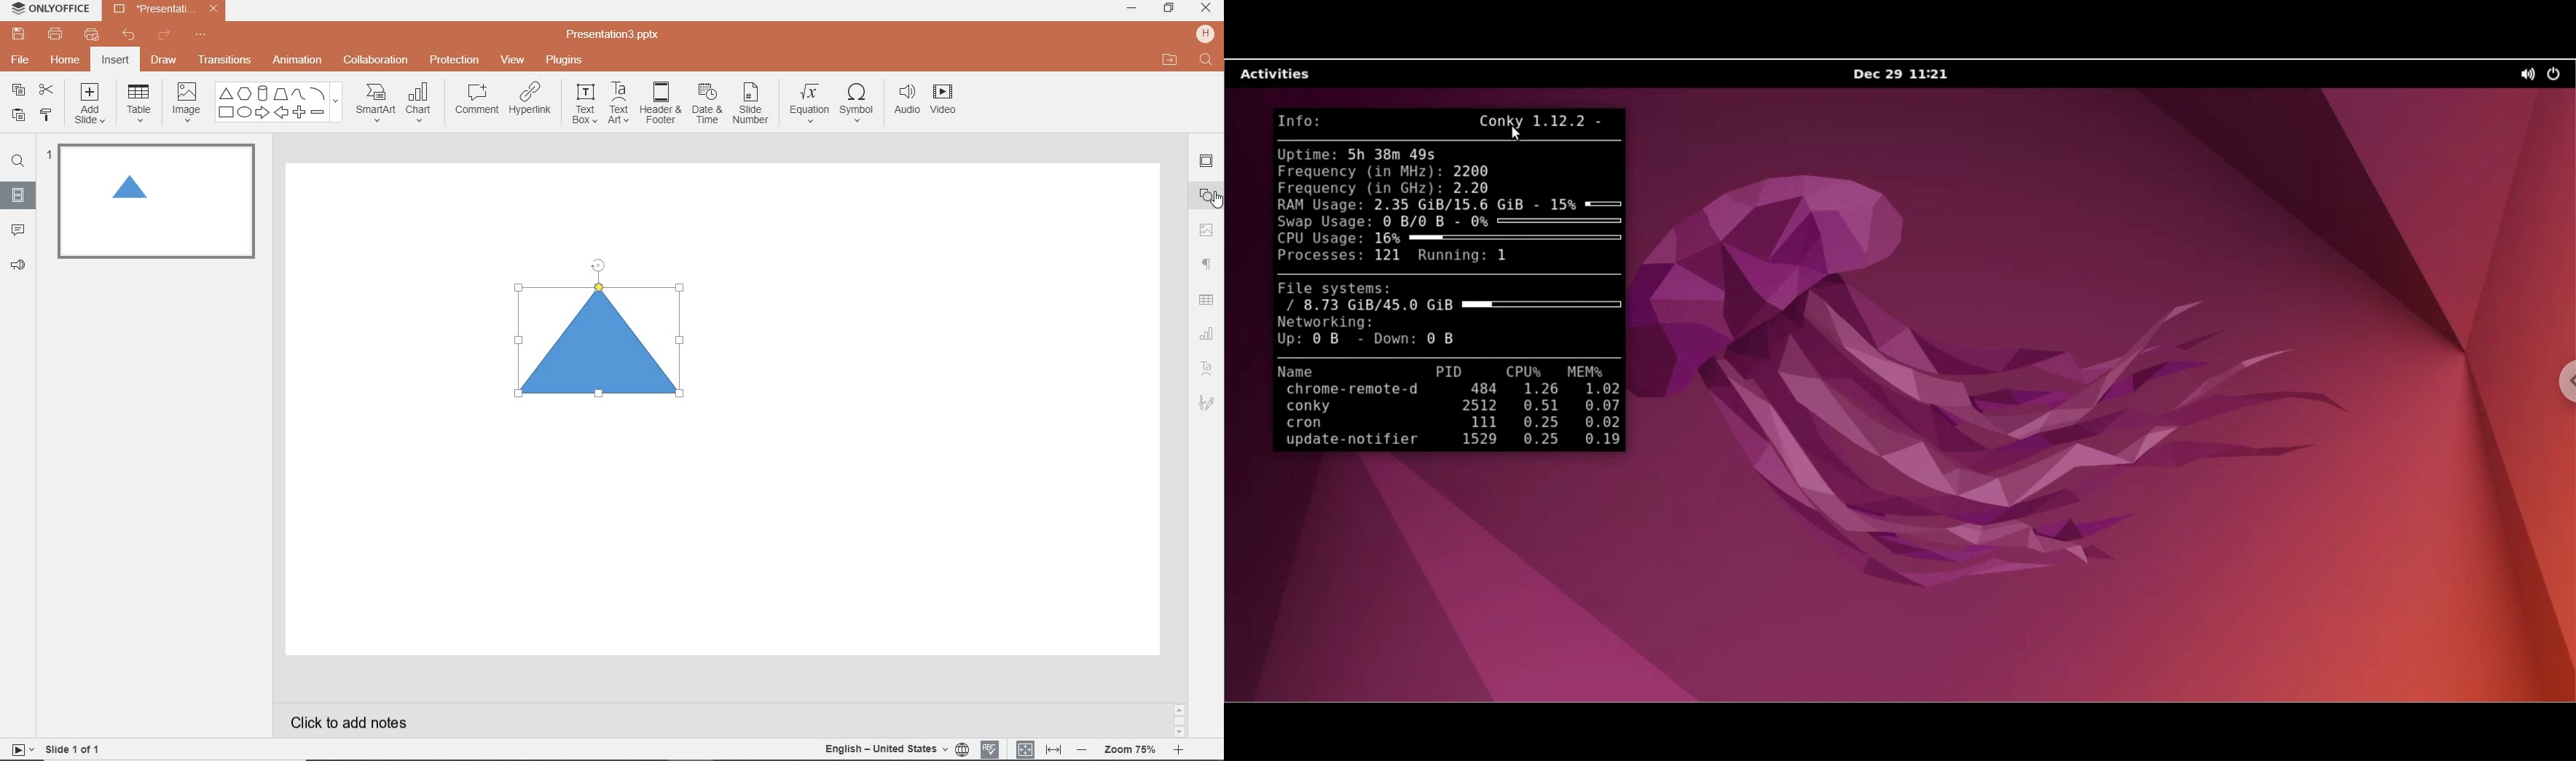 The height and width of the screenshot is (784, 2576). Describe the element at coordinates (1209, 402) in the screenshot. I see `SIGNATURE` at that location.